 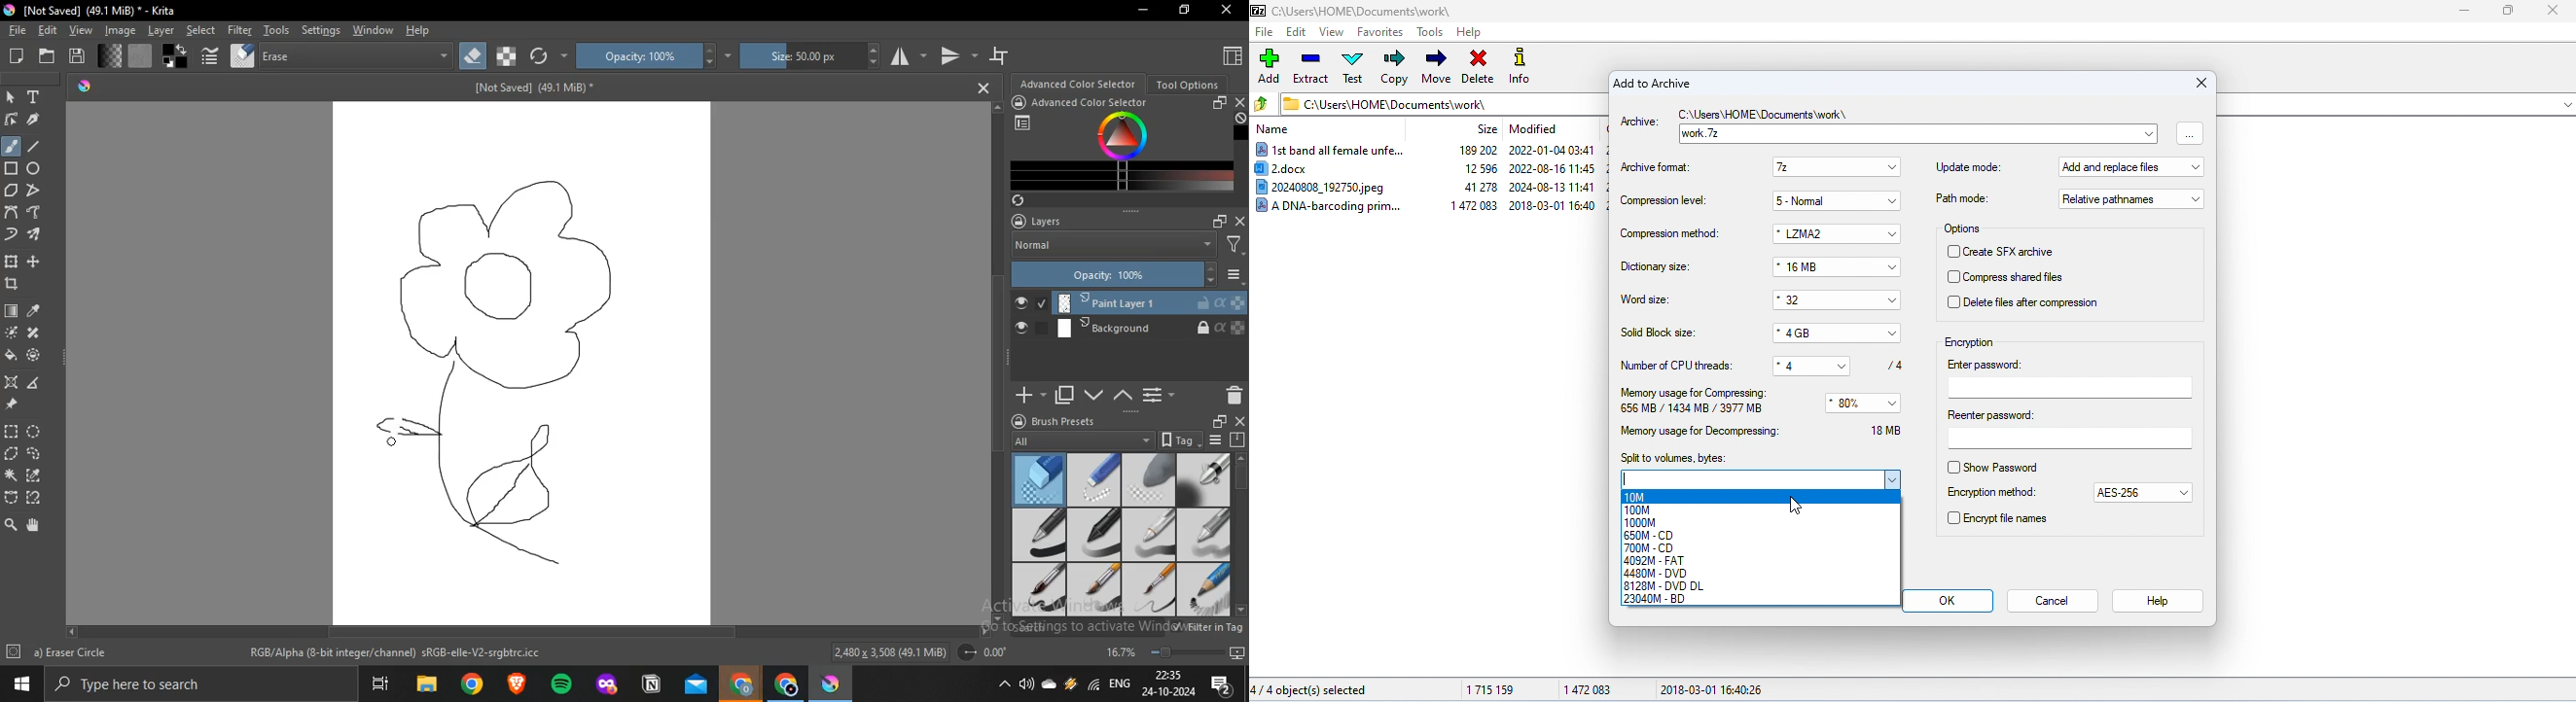 I want to click on tools, so click(x=277, y=30).